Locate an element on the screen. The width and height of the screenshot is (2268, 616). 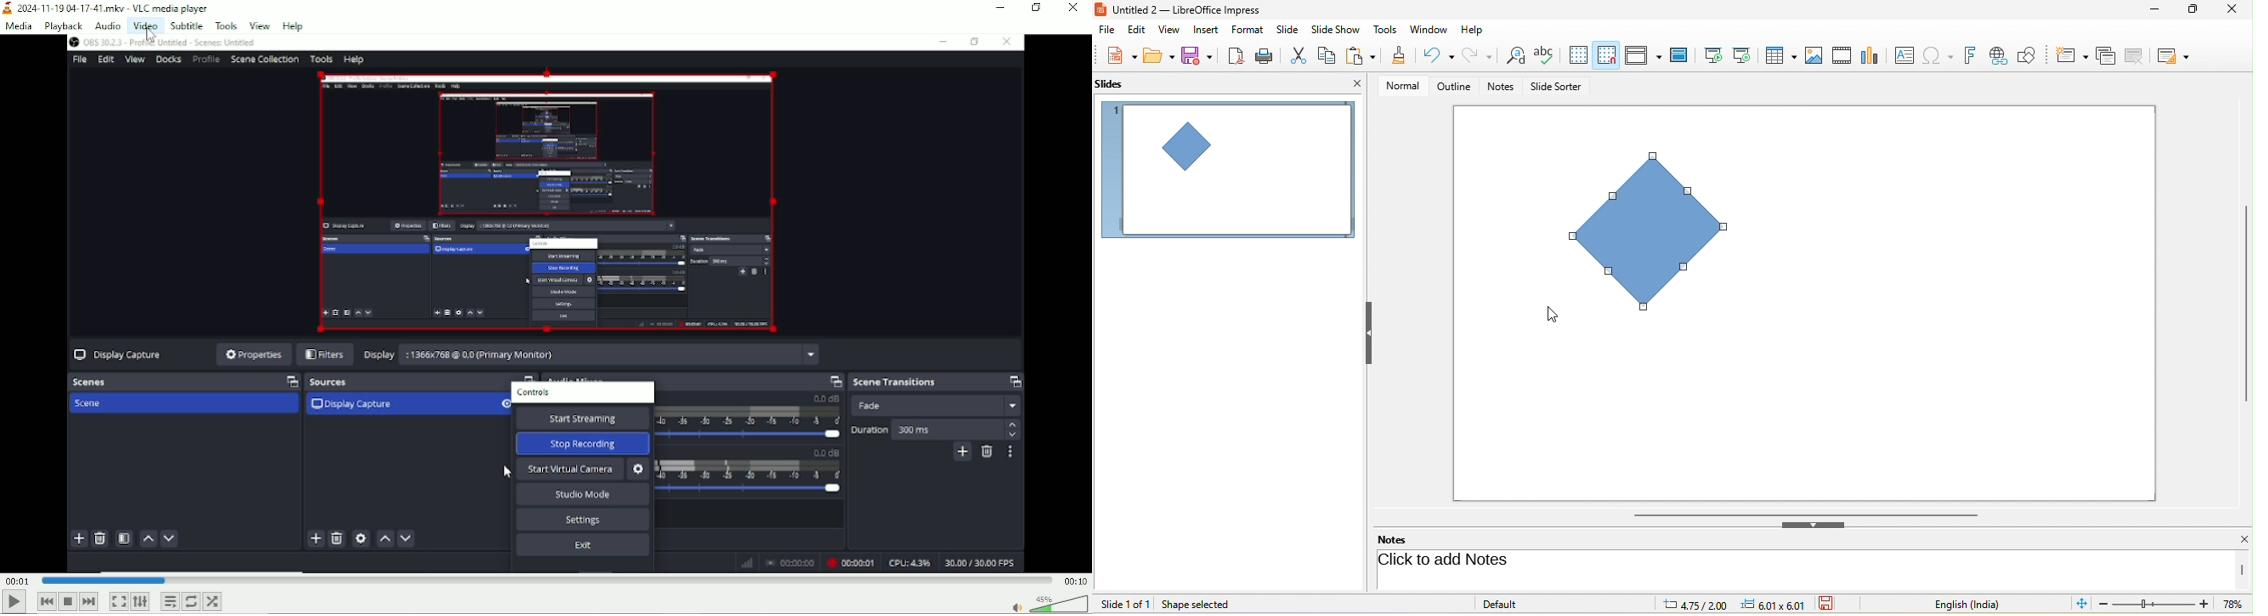
file is located at coordinates (1107, 31).